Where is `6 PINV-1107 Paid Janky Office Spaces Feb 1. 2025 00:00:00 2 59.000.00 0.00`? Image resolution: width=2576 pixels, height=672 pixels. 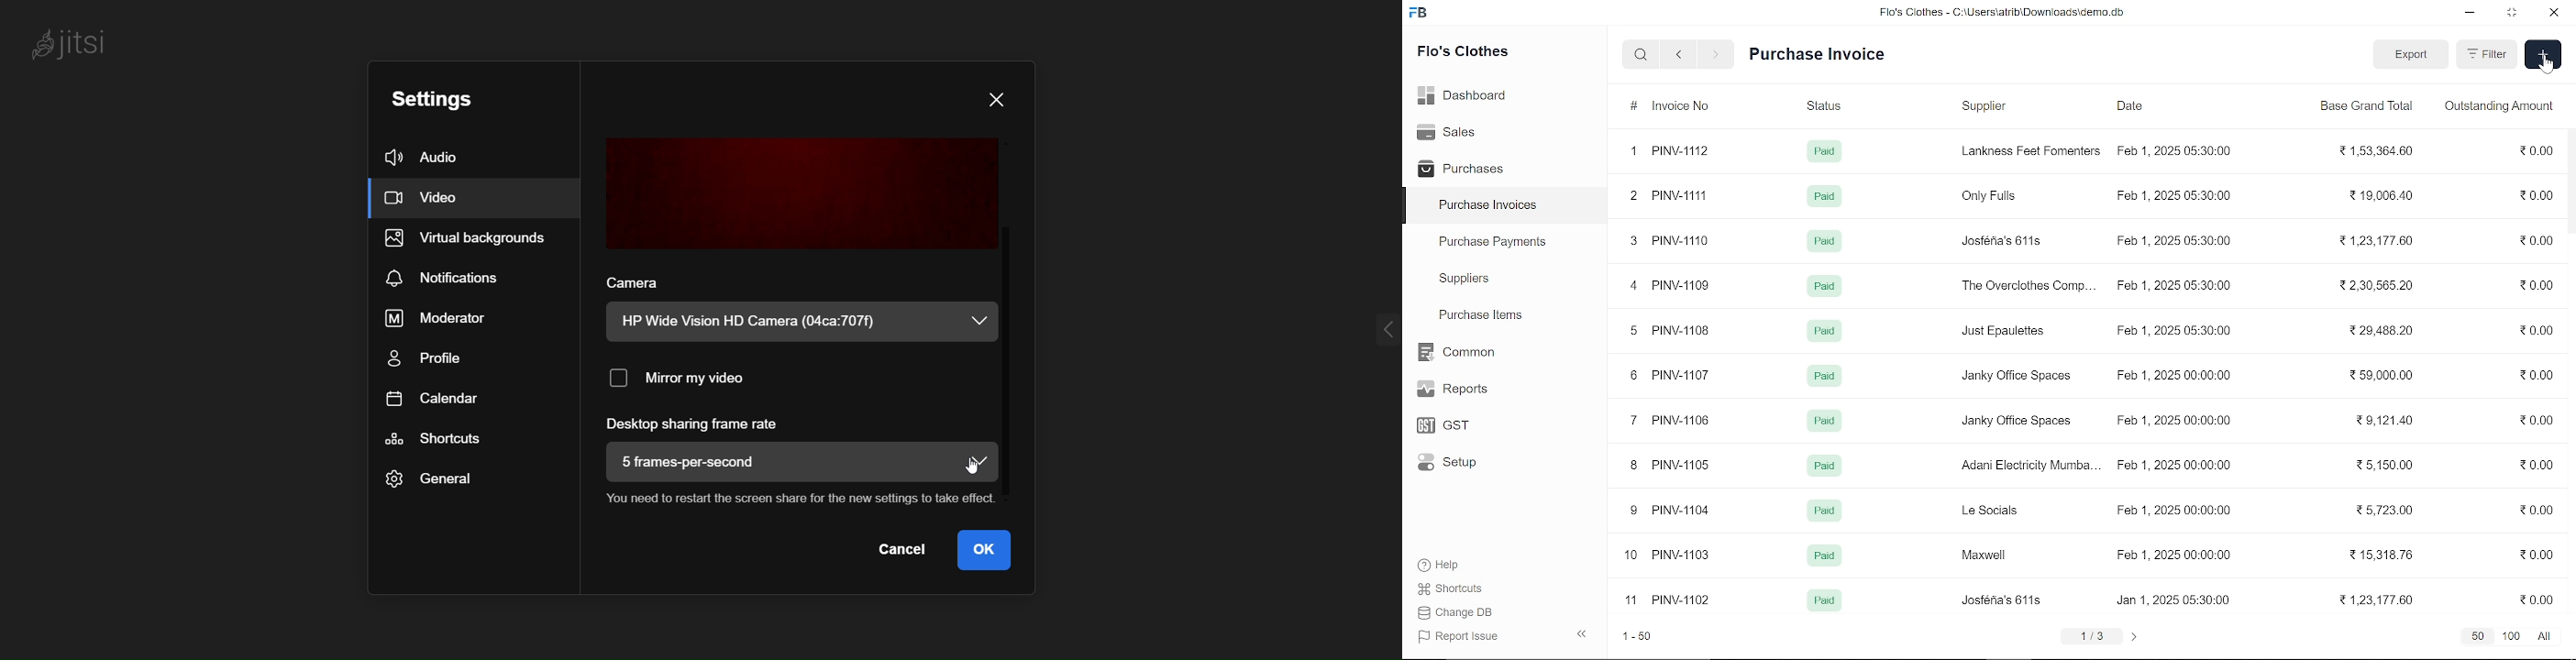 6 PINV-1107 Paid Janky Office Spaces Feb 1. 2025 00:00:00 2 59.000.00 0.00 is located at coordinates (2098, 375).